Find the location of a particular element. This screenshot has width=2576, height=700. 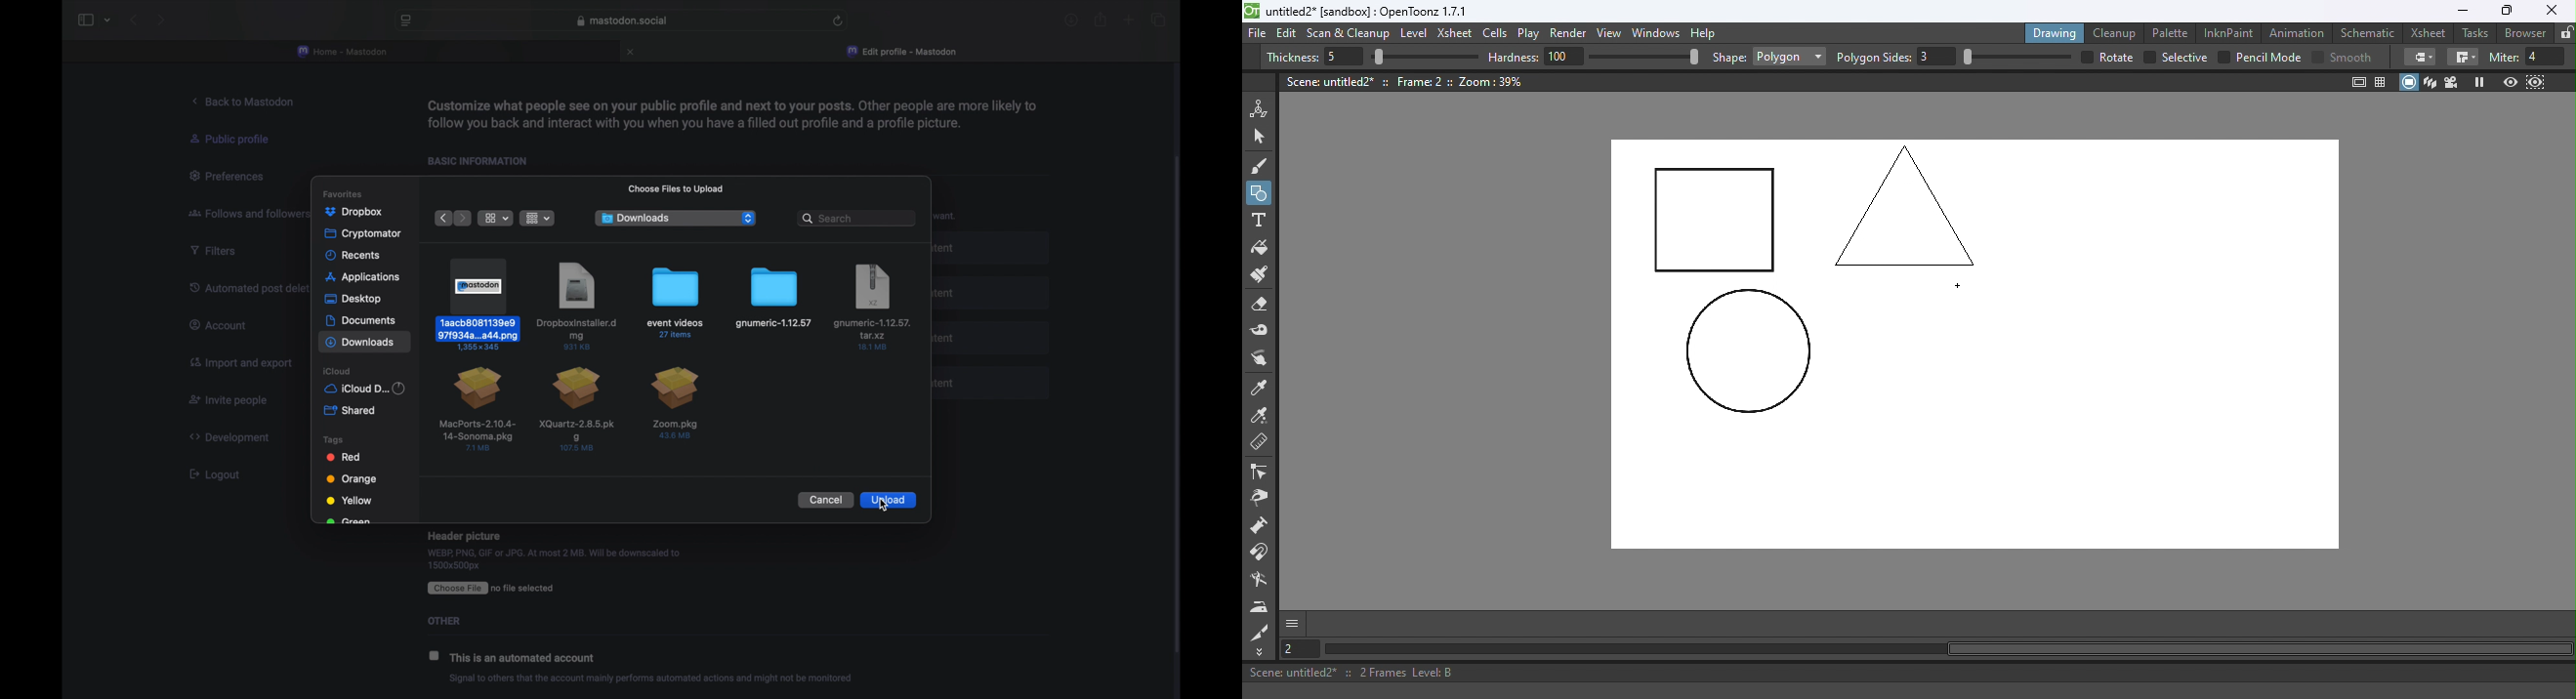

3 side Polygon is located at coordinates (1906, 204).